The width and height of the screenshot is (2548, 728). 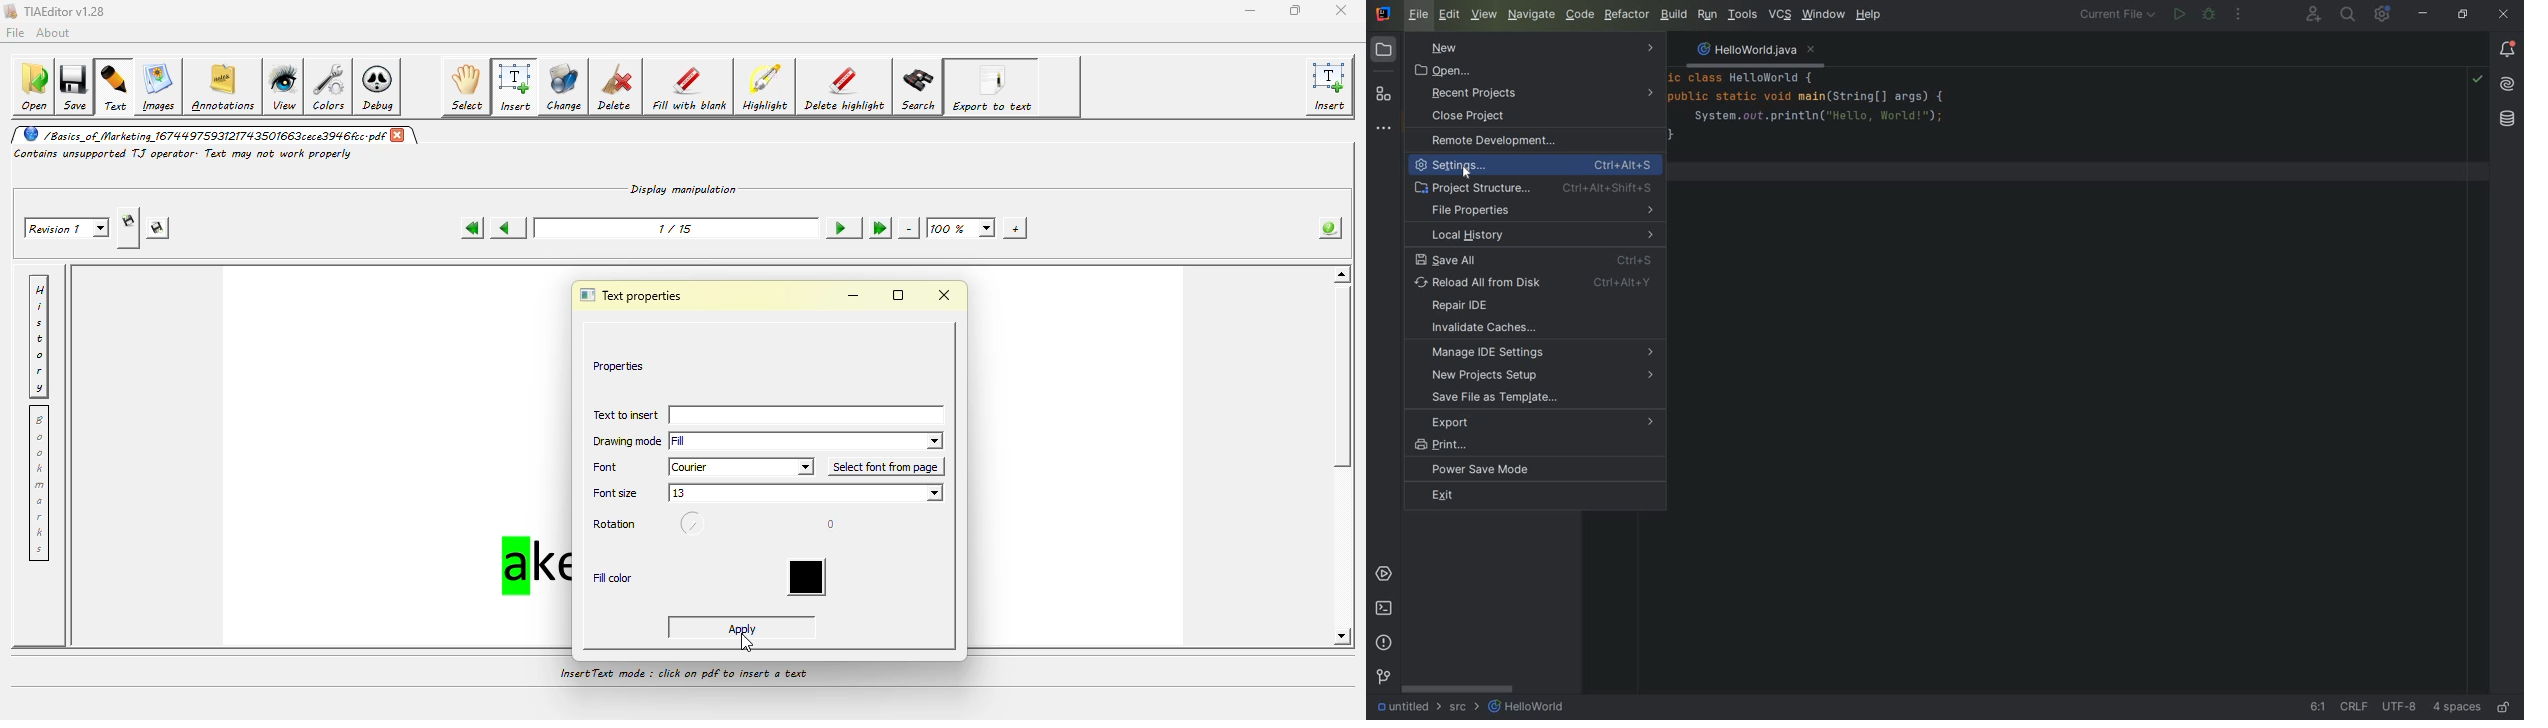 I want to click on new projects setup, so click(x=1543, y=376).